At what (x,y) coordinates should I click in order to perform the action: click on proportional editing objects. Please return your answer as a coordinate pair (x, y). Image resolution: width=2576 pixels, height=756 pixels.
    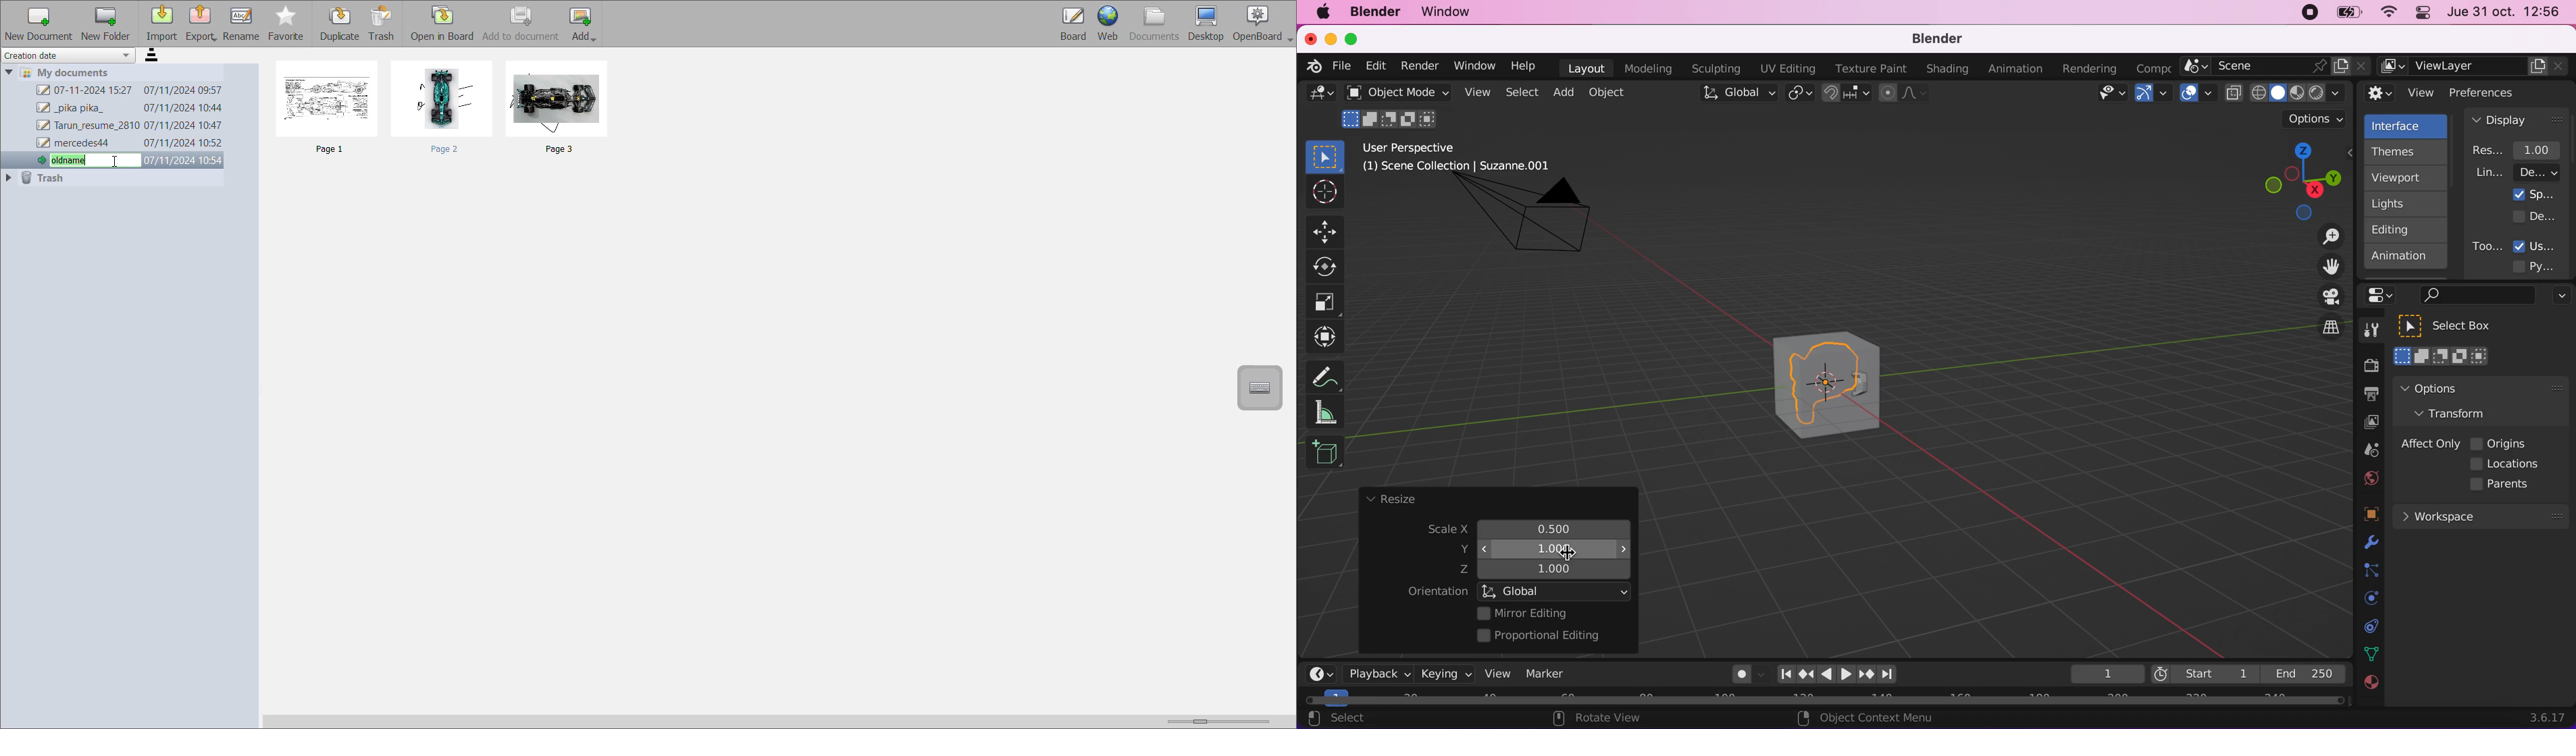
    Looking at the image, I should click on (1905, 94).